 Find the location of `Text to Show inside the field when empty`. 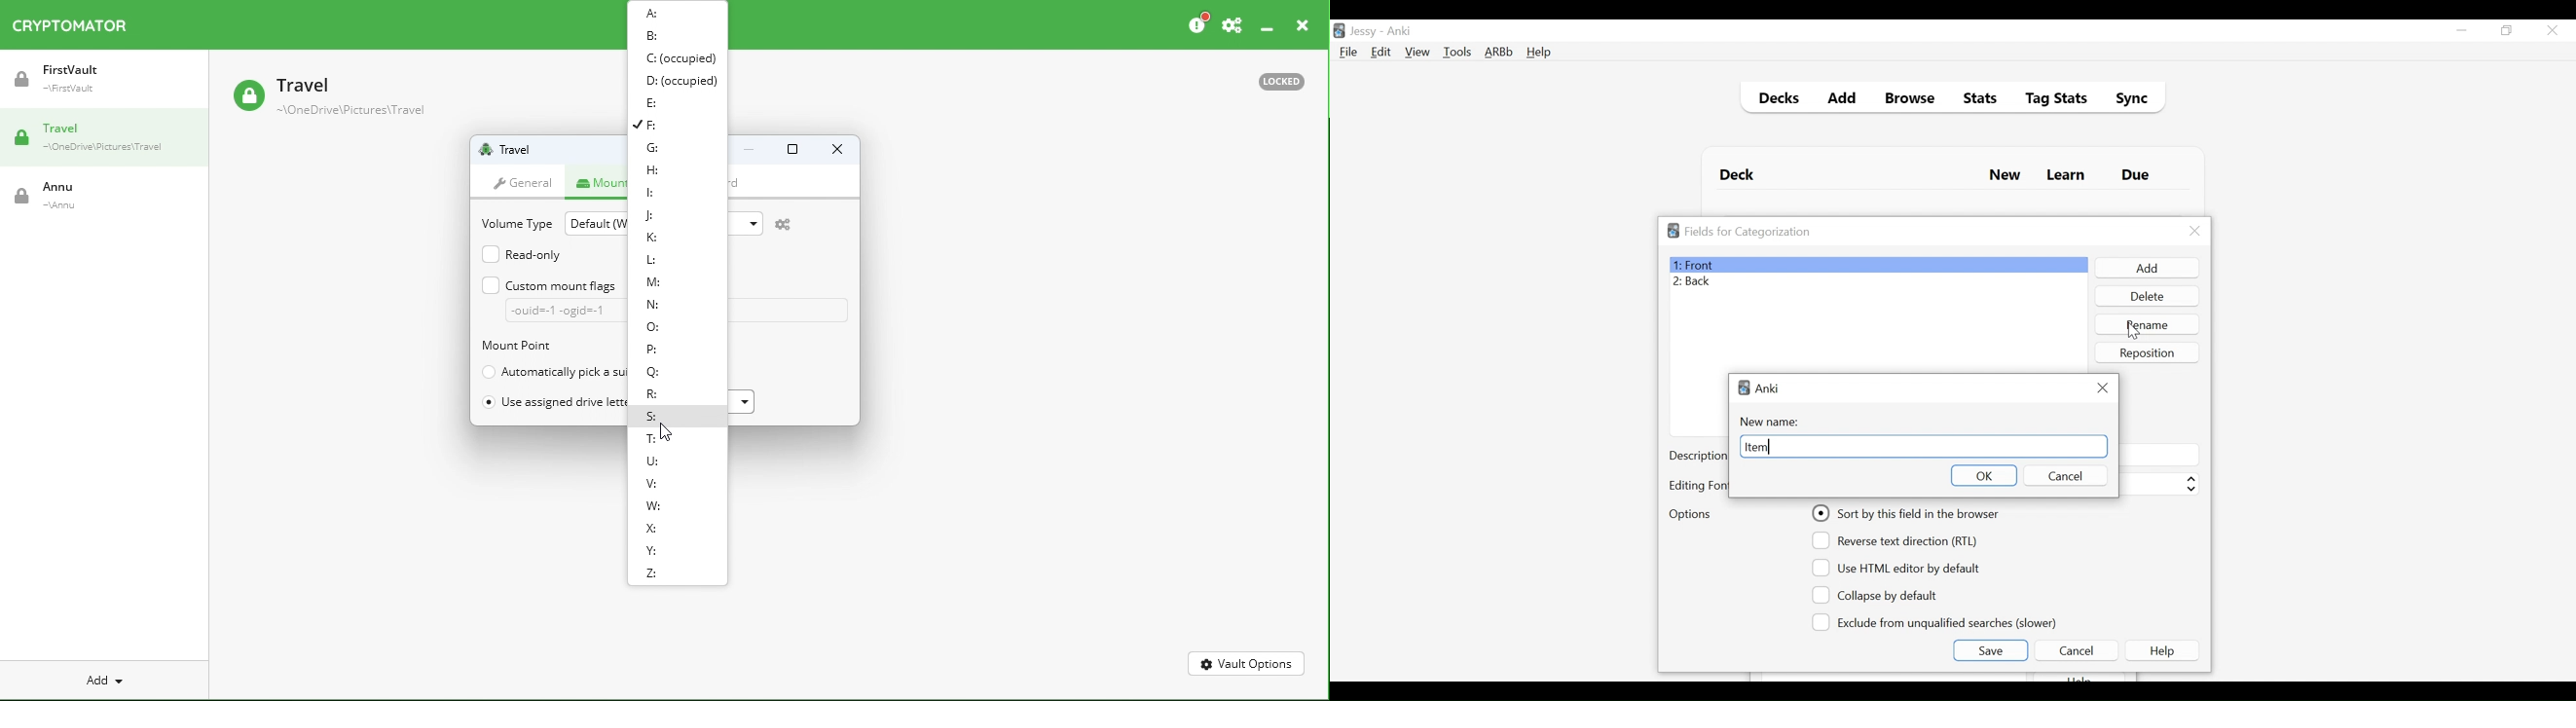

Text to Show inside the field when empty is located at coordinates (2159, 454).